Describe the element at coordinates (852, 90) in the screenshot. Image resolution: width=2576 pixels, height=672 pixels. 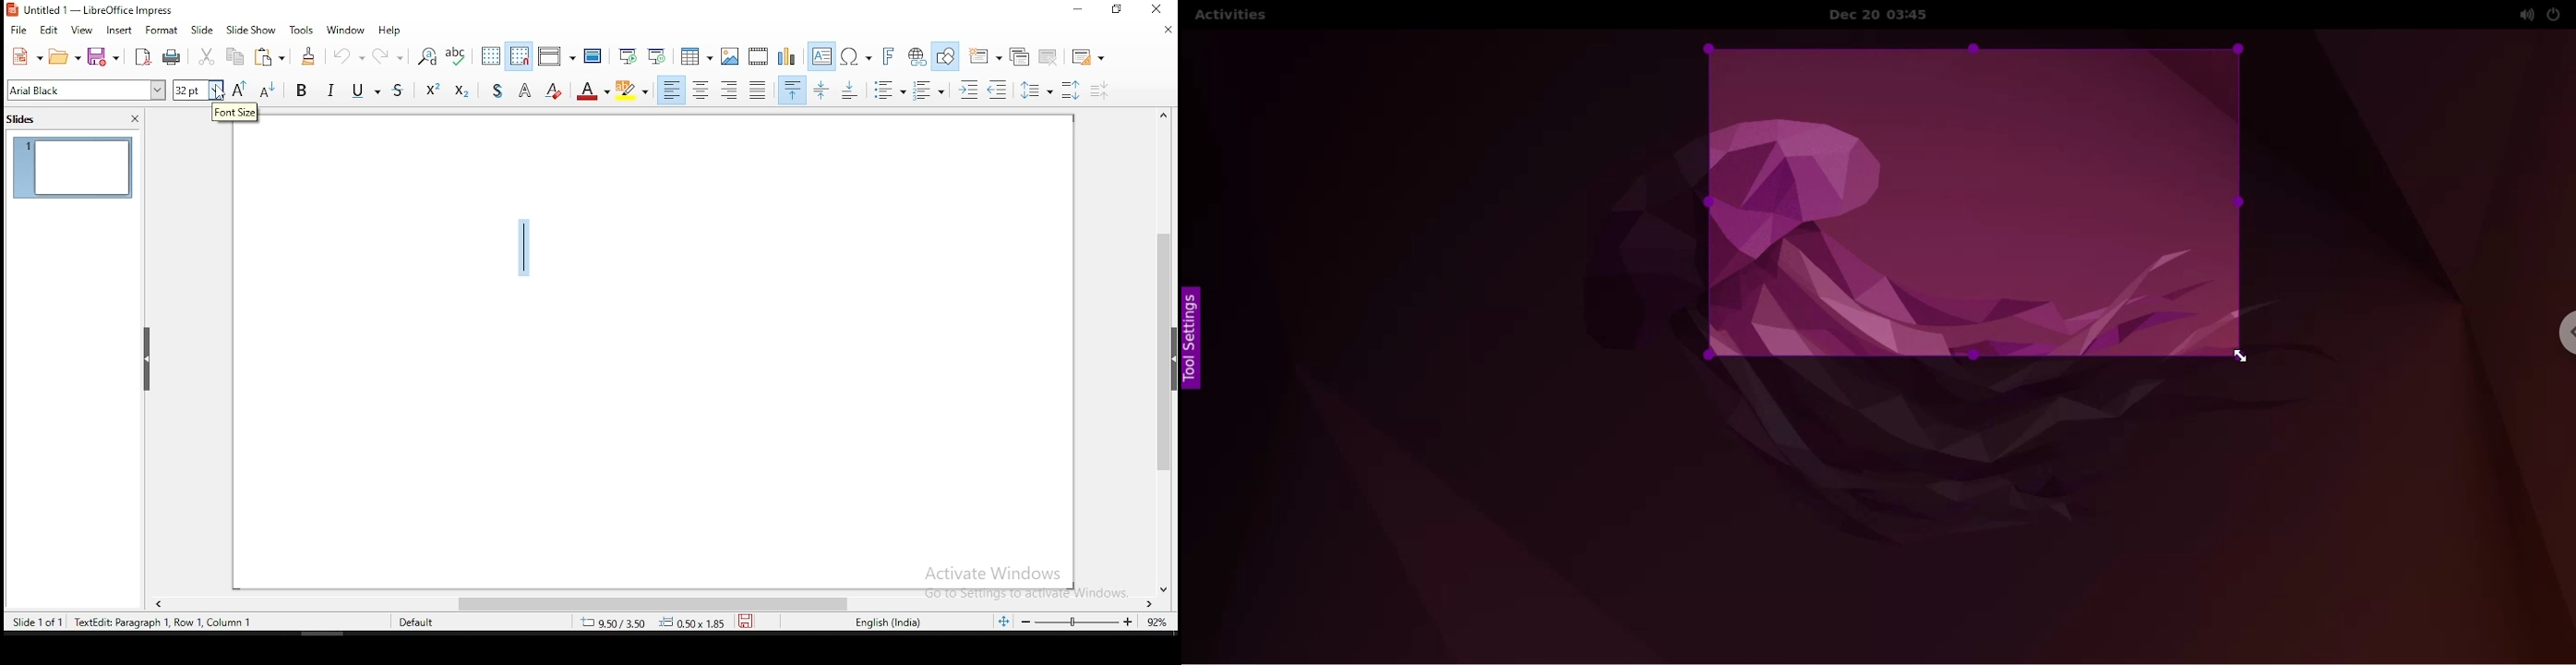
I see `Space above Paragraph` at that location.